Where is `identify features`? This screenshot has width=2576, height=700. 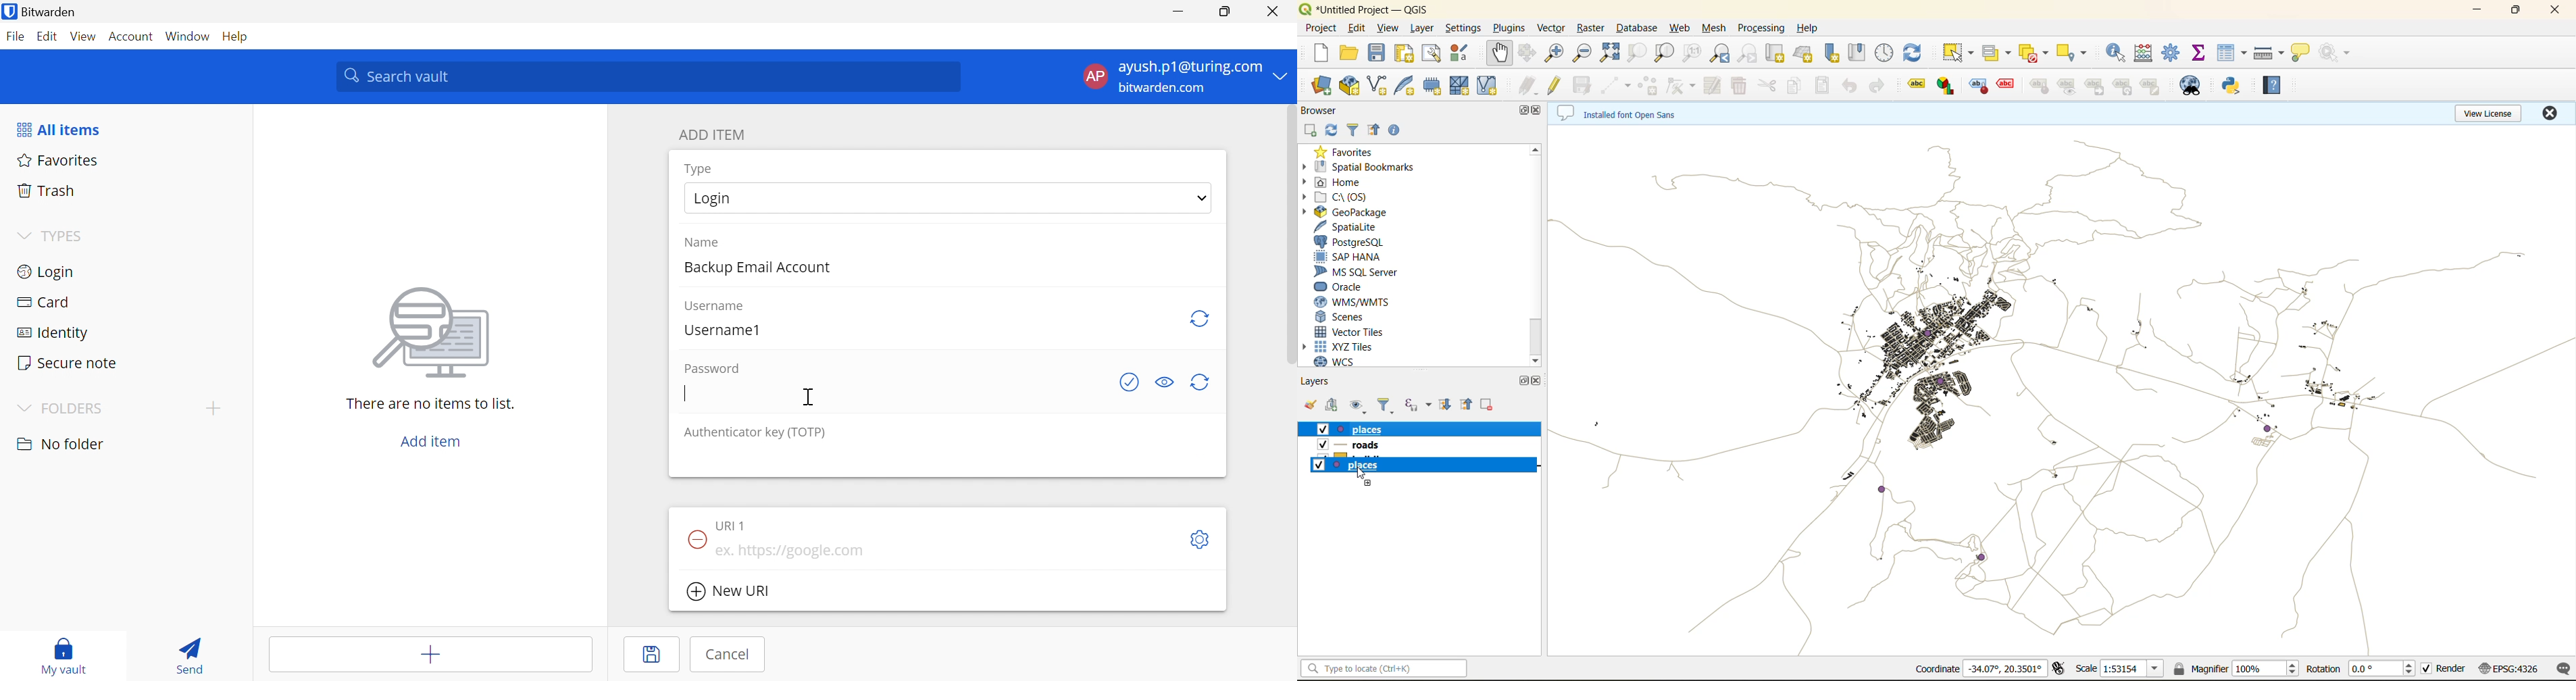 identify features is located at coordinates (2119, 53).